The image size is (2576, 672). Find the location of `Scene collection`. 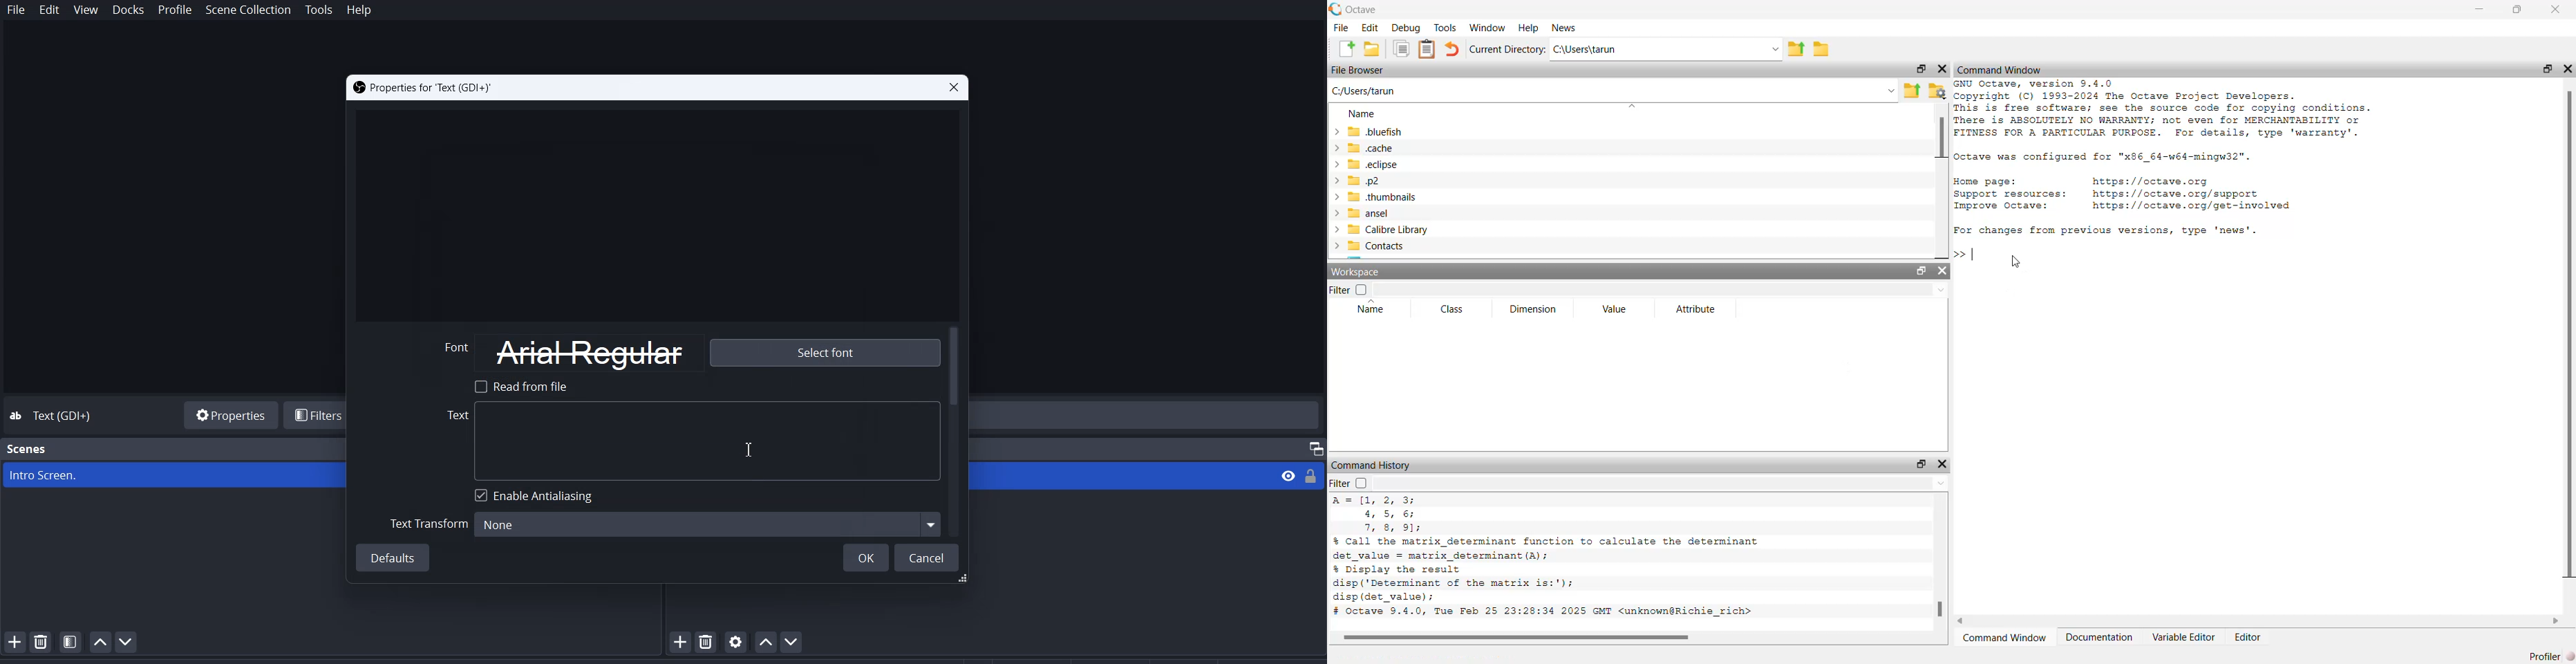

Scene collection is located at coordinates (250, 10).